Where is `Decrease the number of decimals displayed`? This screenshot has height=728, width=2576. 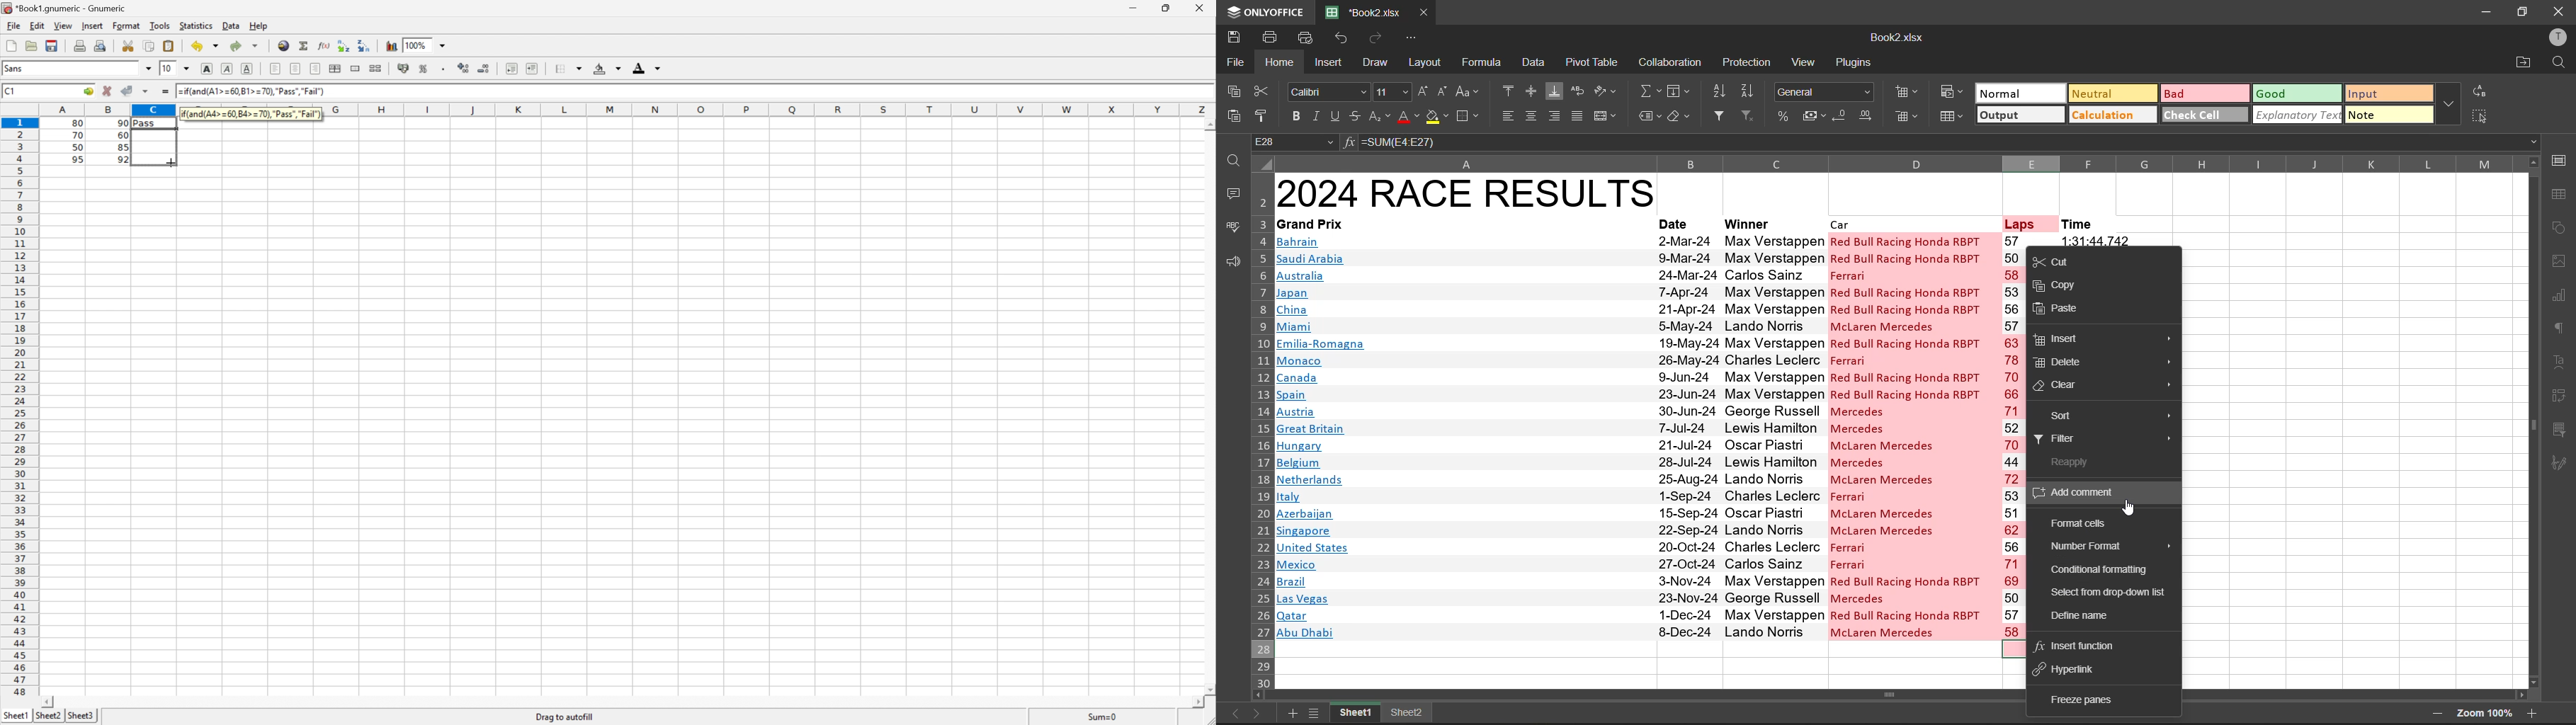
Decrease the number of decimals displayed is located at coordinates (486, 68).